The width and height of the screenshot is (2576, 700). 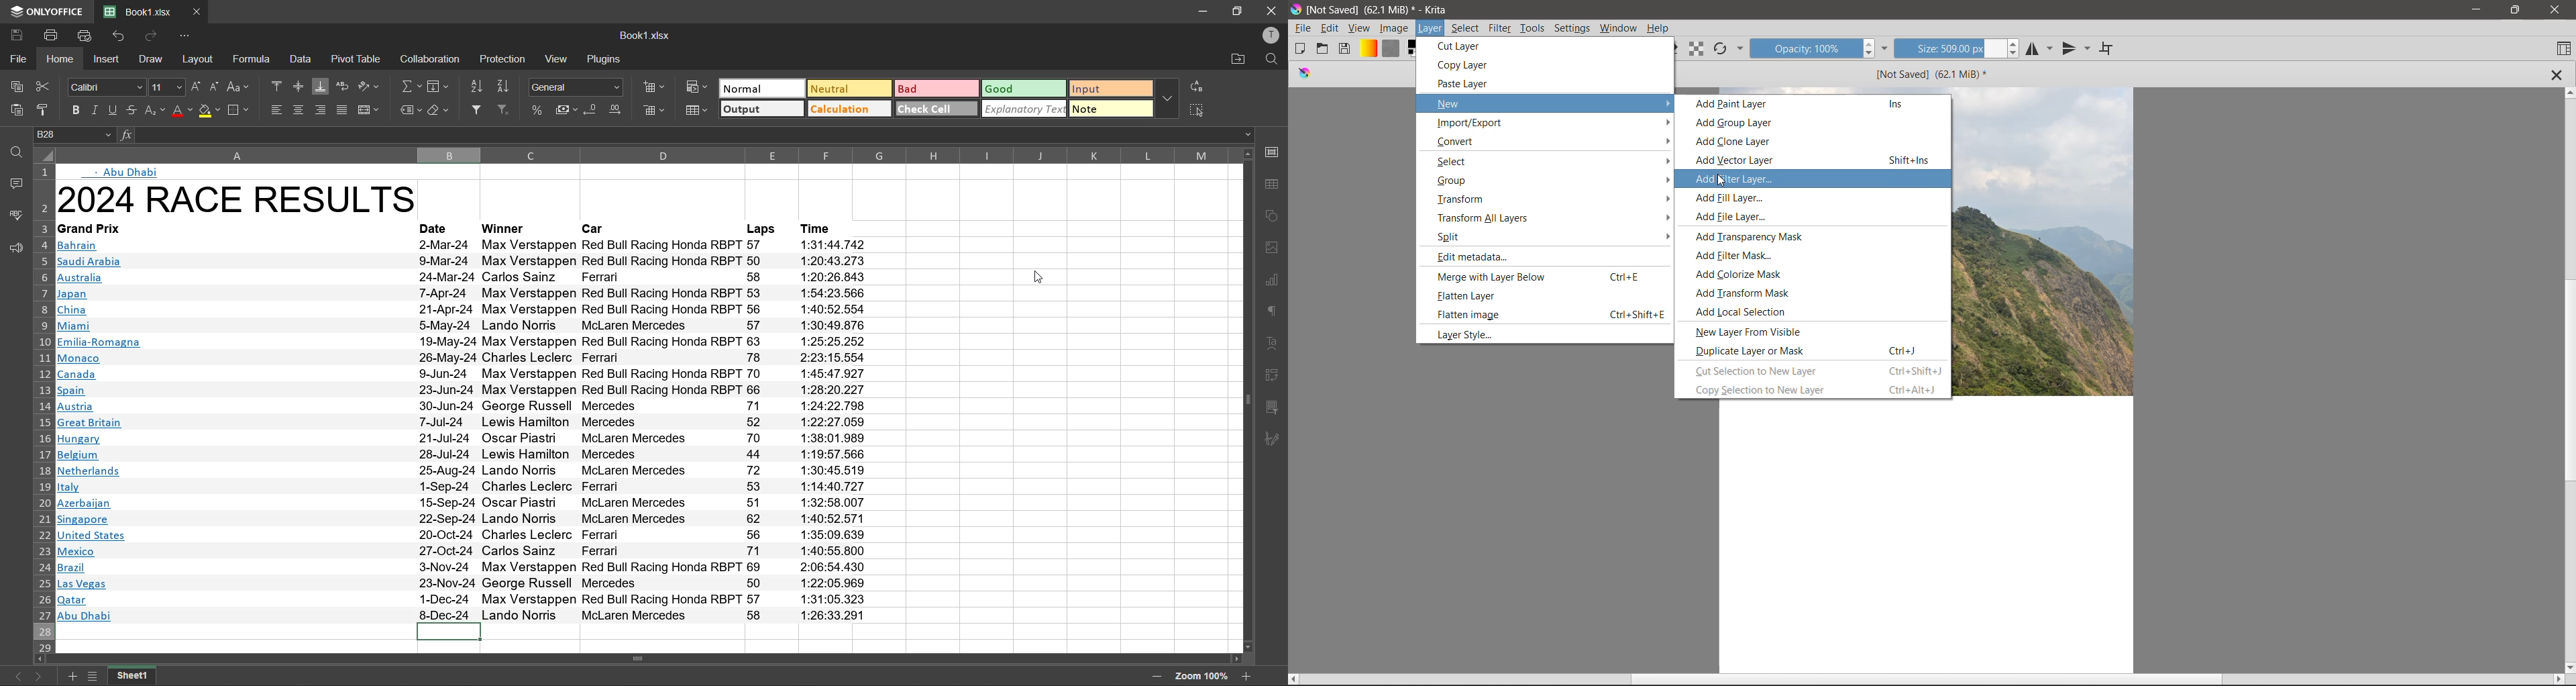 I want to click on justified, so click(x=343, y=110).